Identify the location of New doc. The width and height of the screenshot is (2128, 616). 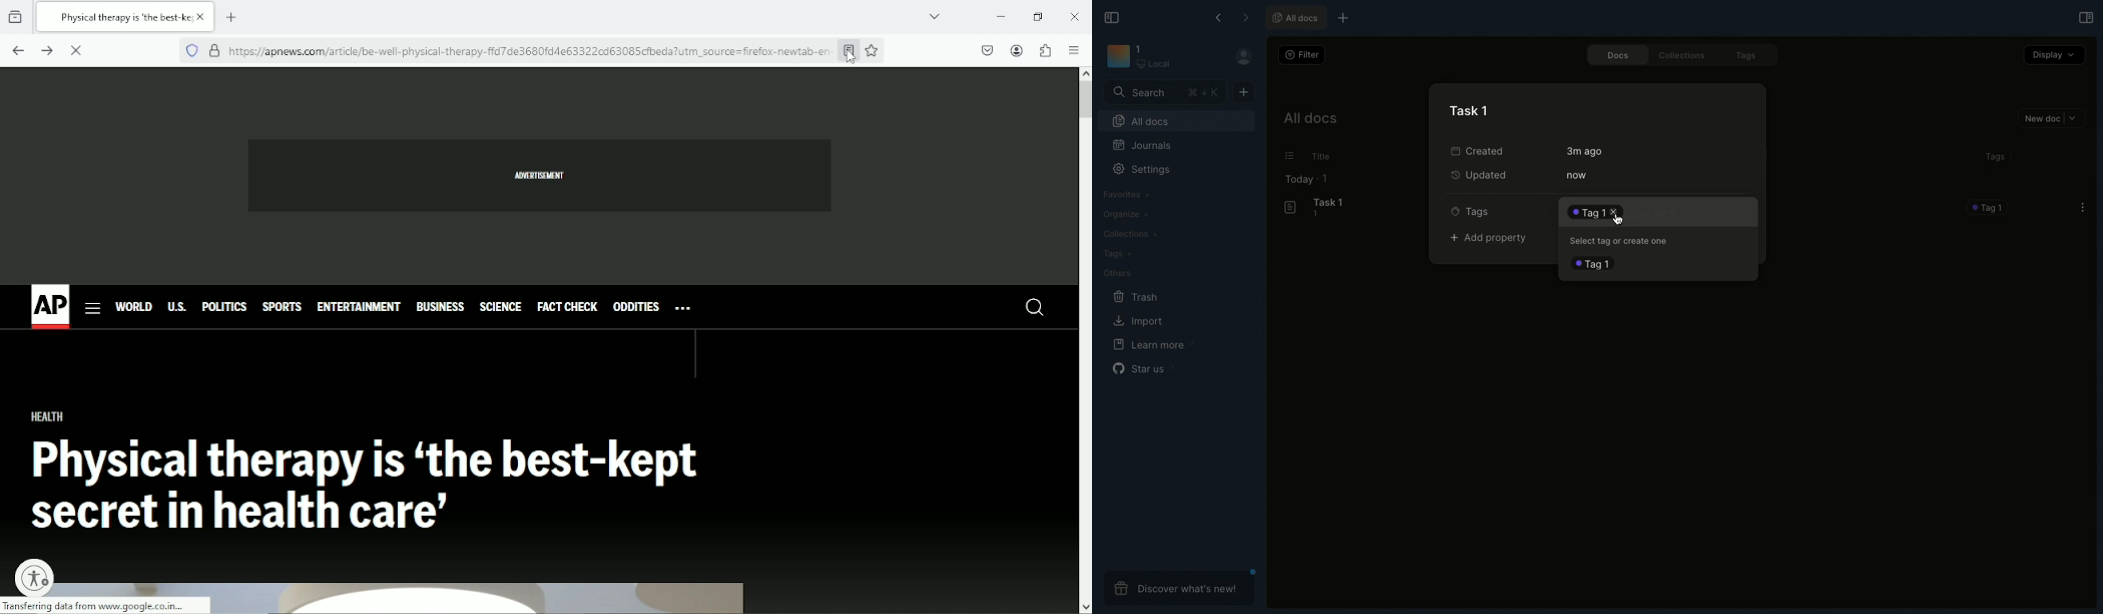
(1245, 92).